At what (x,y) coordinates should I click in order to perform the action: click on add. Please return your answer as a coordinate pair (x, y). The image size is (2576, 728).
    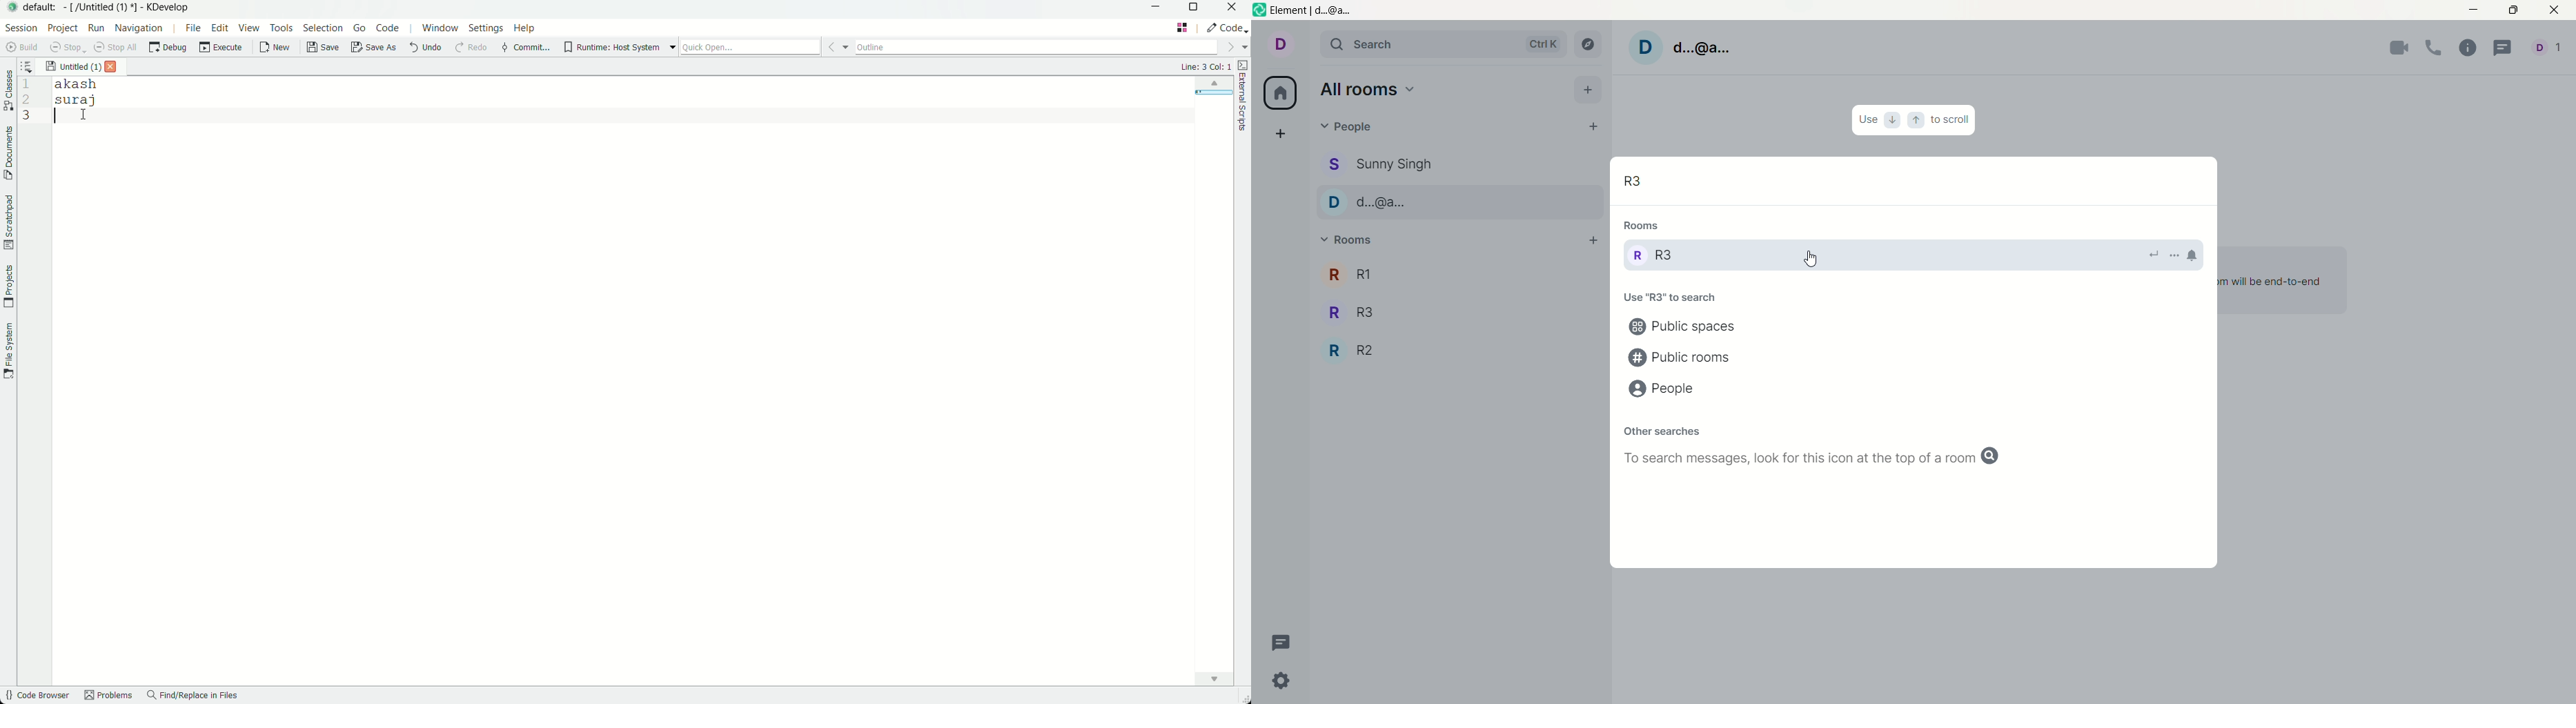
    Looking at the image, I should click on (1284, 135).